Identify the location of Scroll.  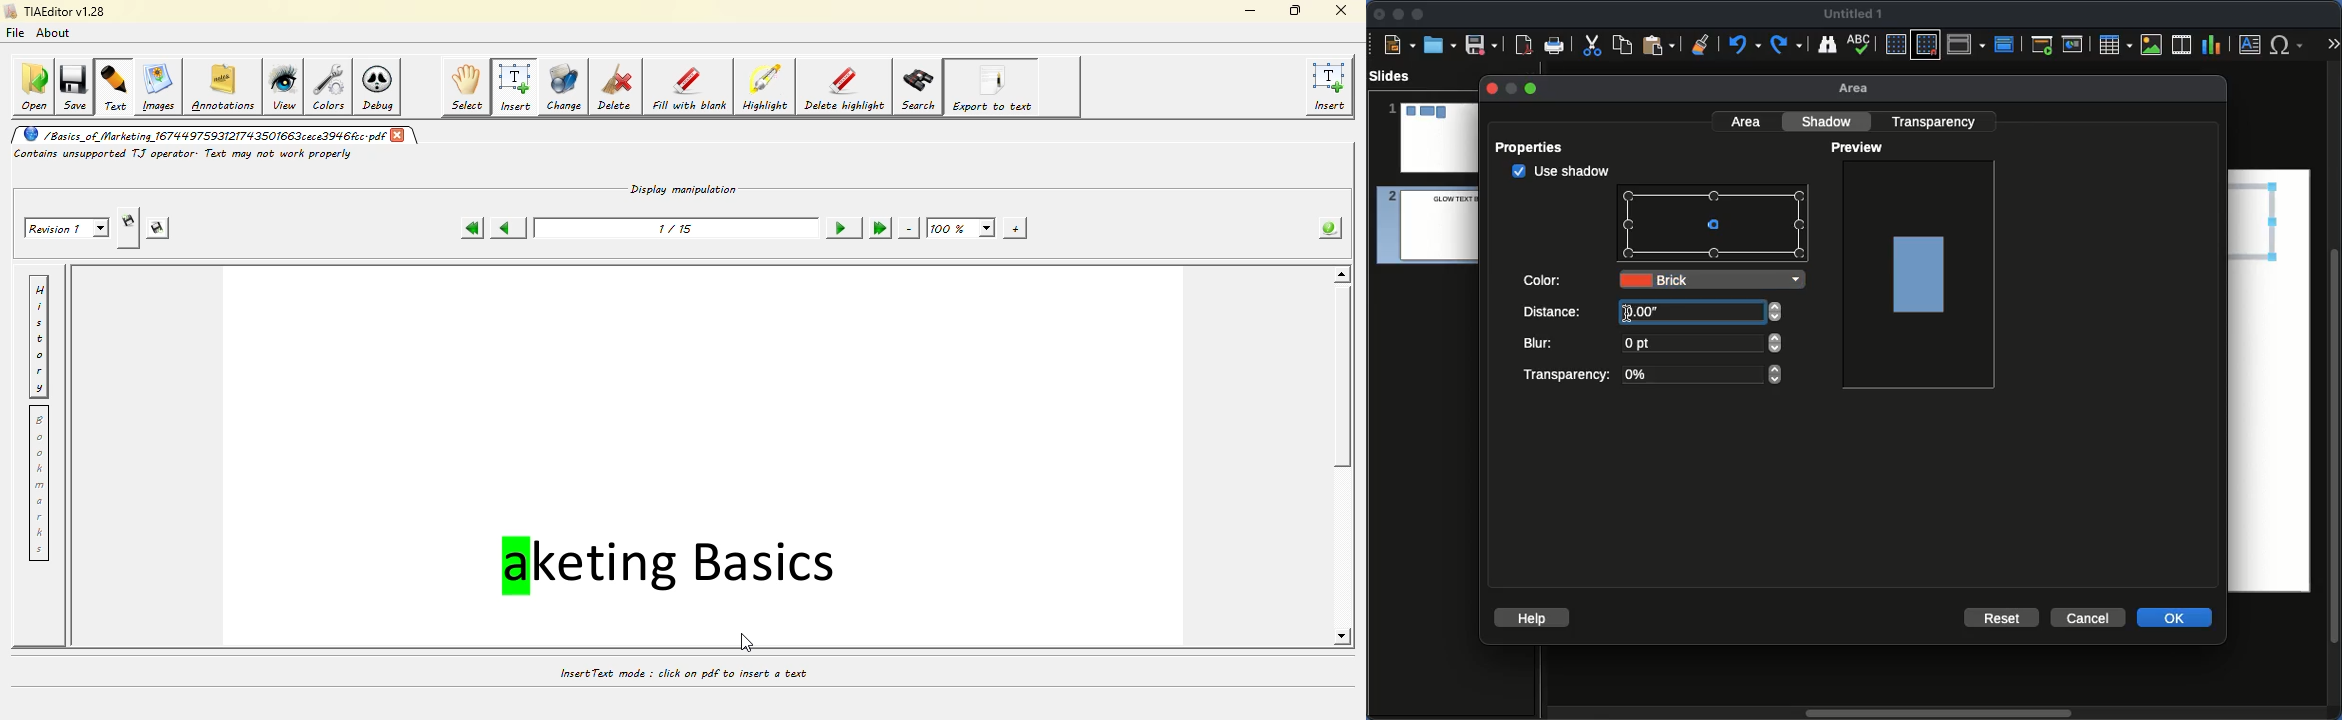
(1935, 714).